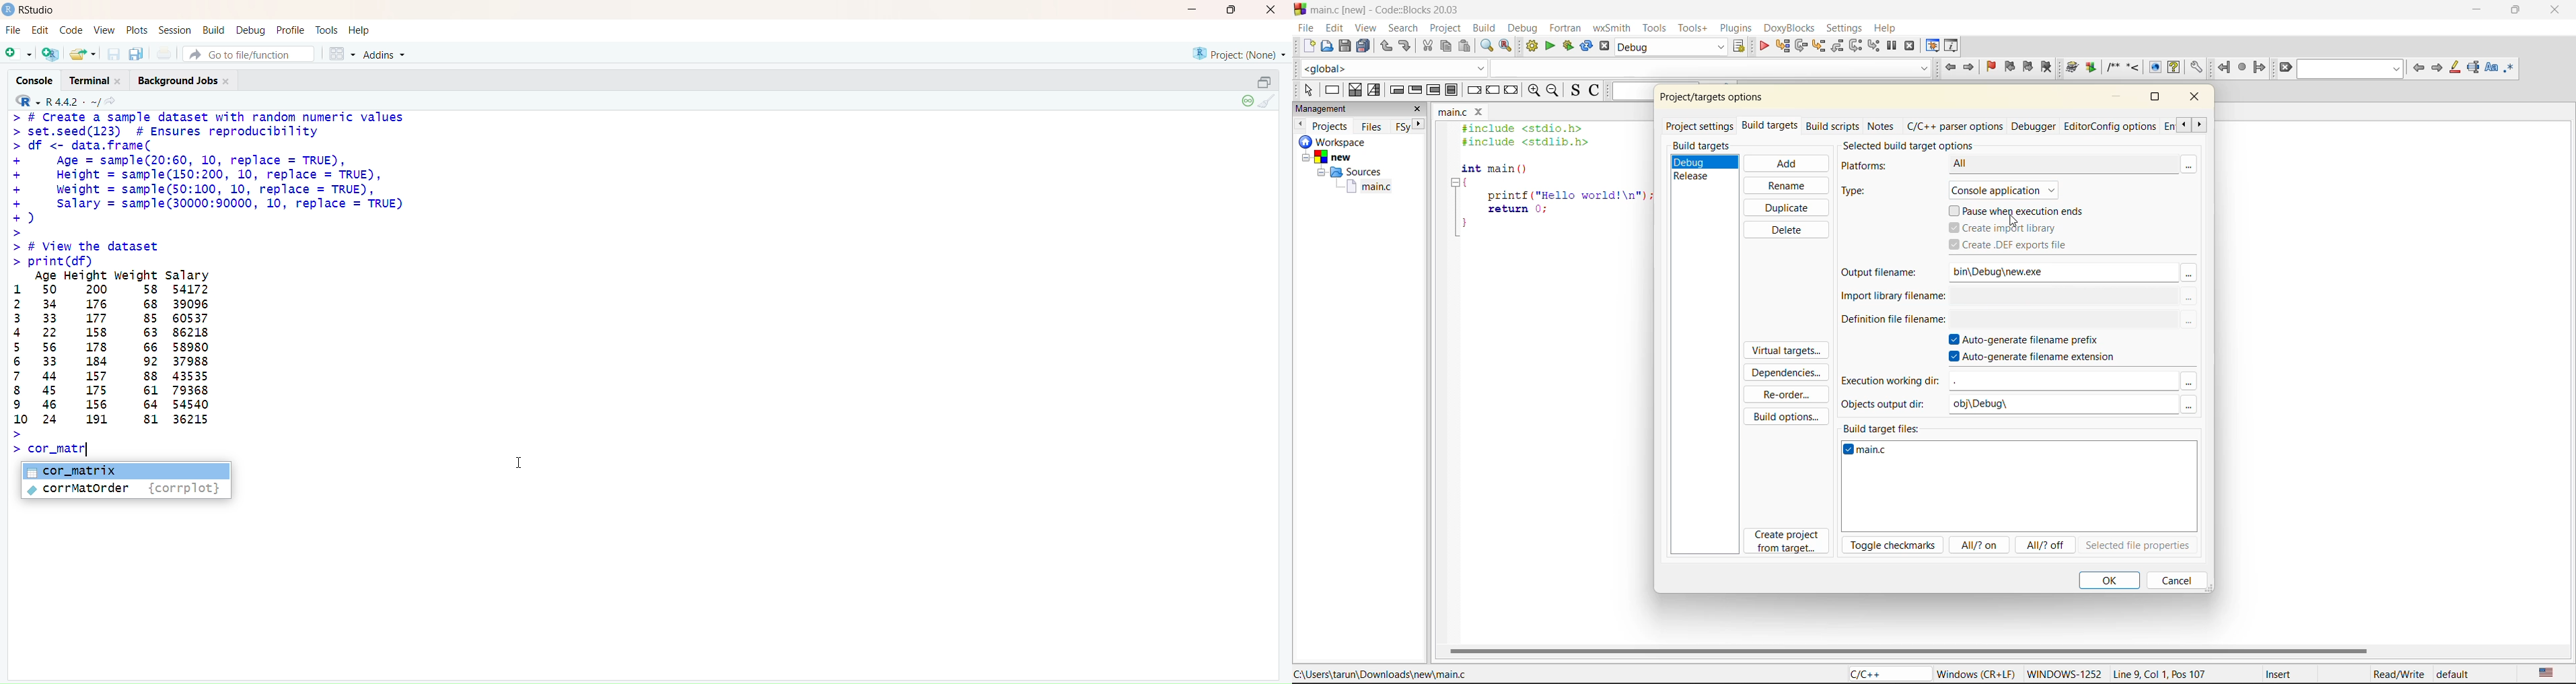  What do you see at coordinates (2027, 66) in the screenshot?
I see `next bookmark` at bounding box center [2027, 66].